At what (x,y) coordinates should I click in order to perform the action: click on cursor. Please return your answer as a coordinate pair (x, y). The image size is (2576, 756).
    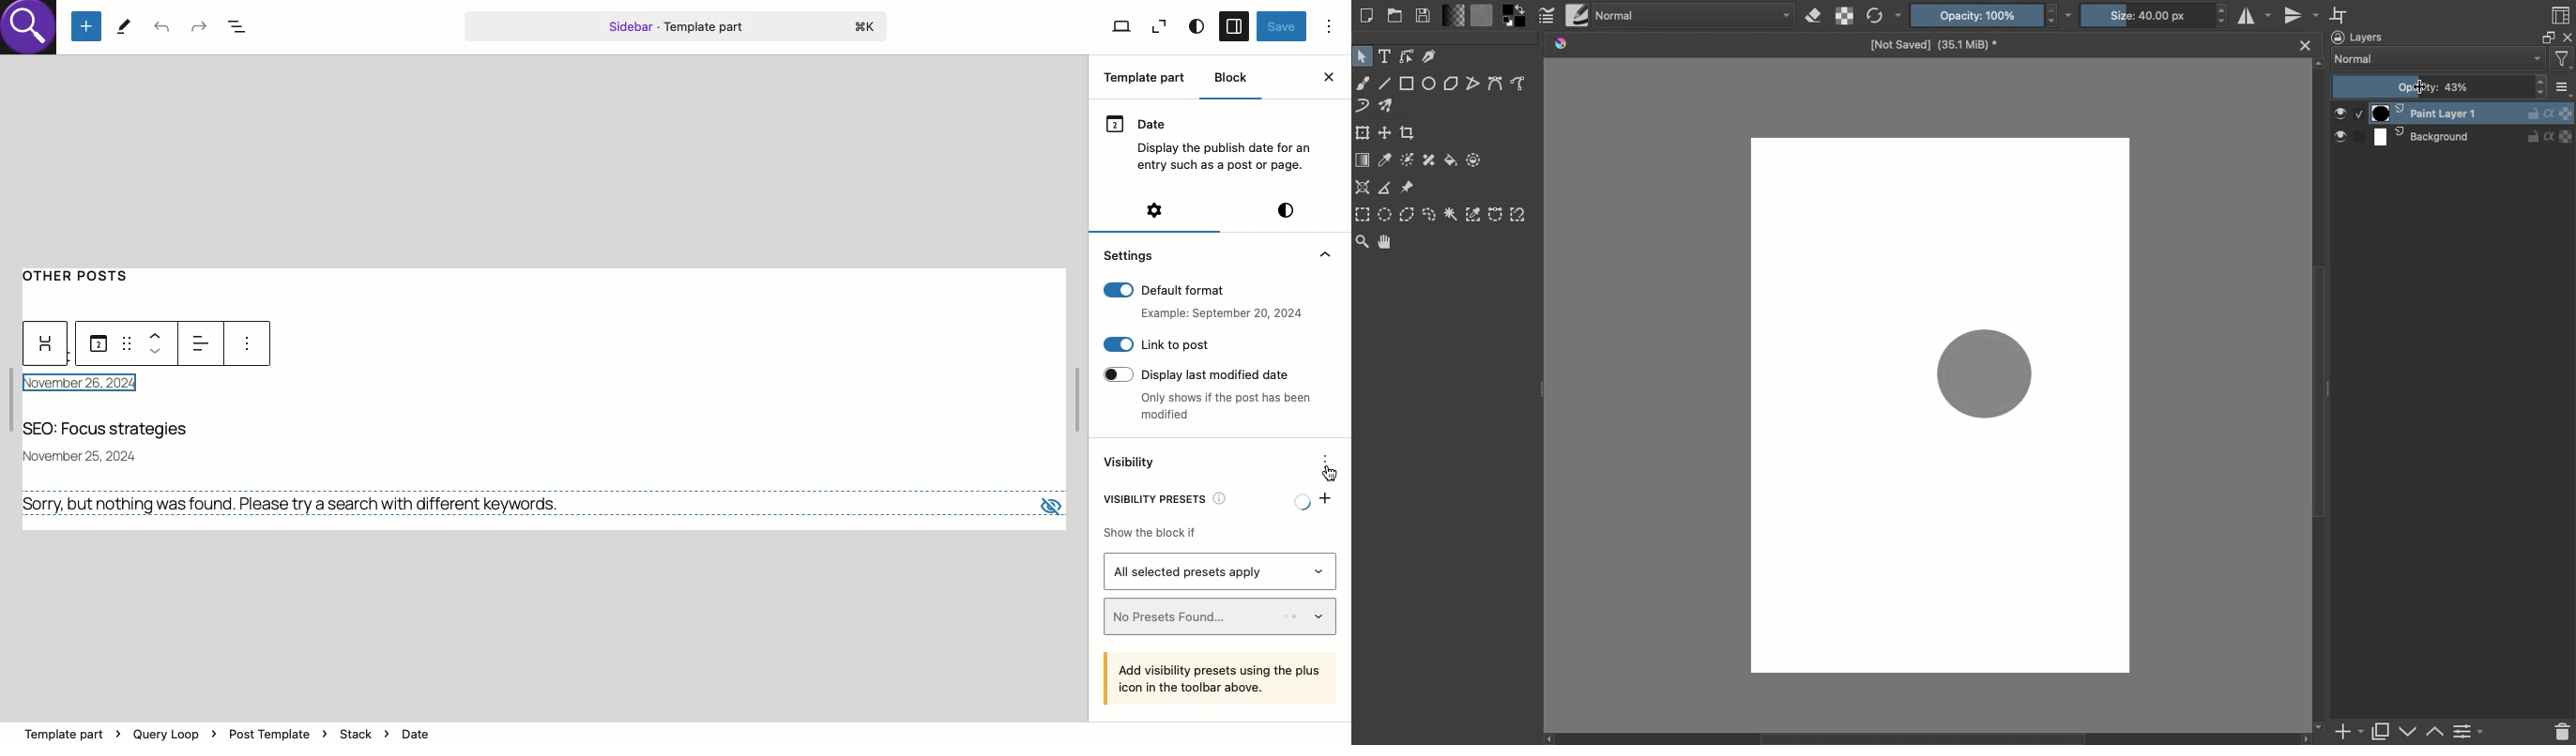
    Looking at the image, I should click on (1329, 473).